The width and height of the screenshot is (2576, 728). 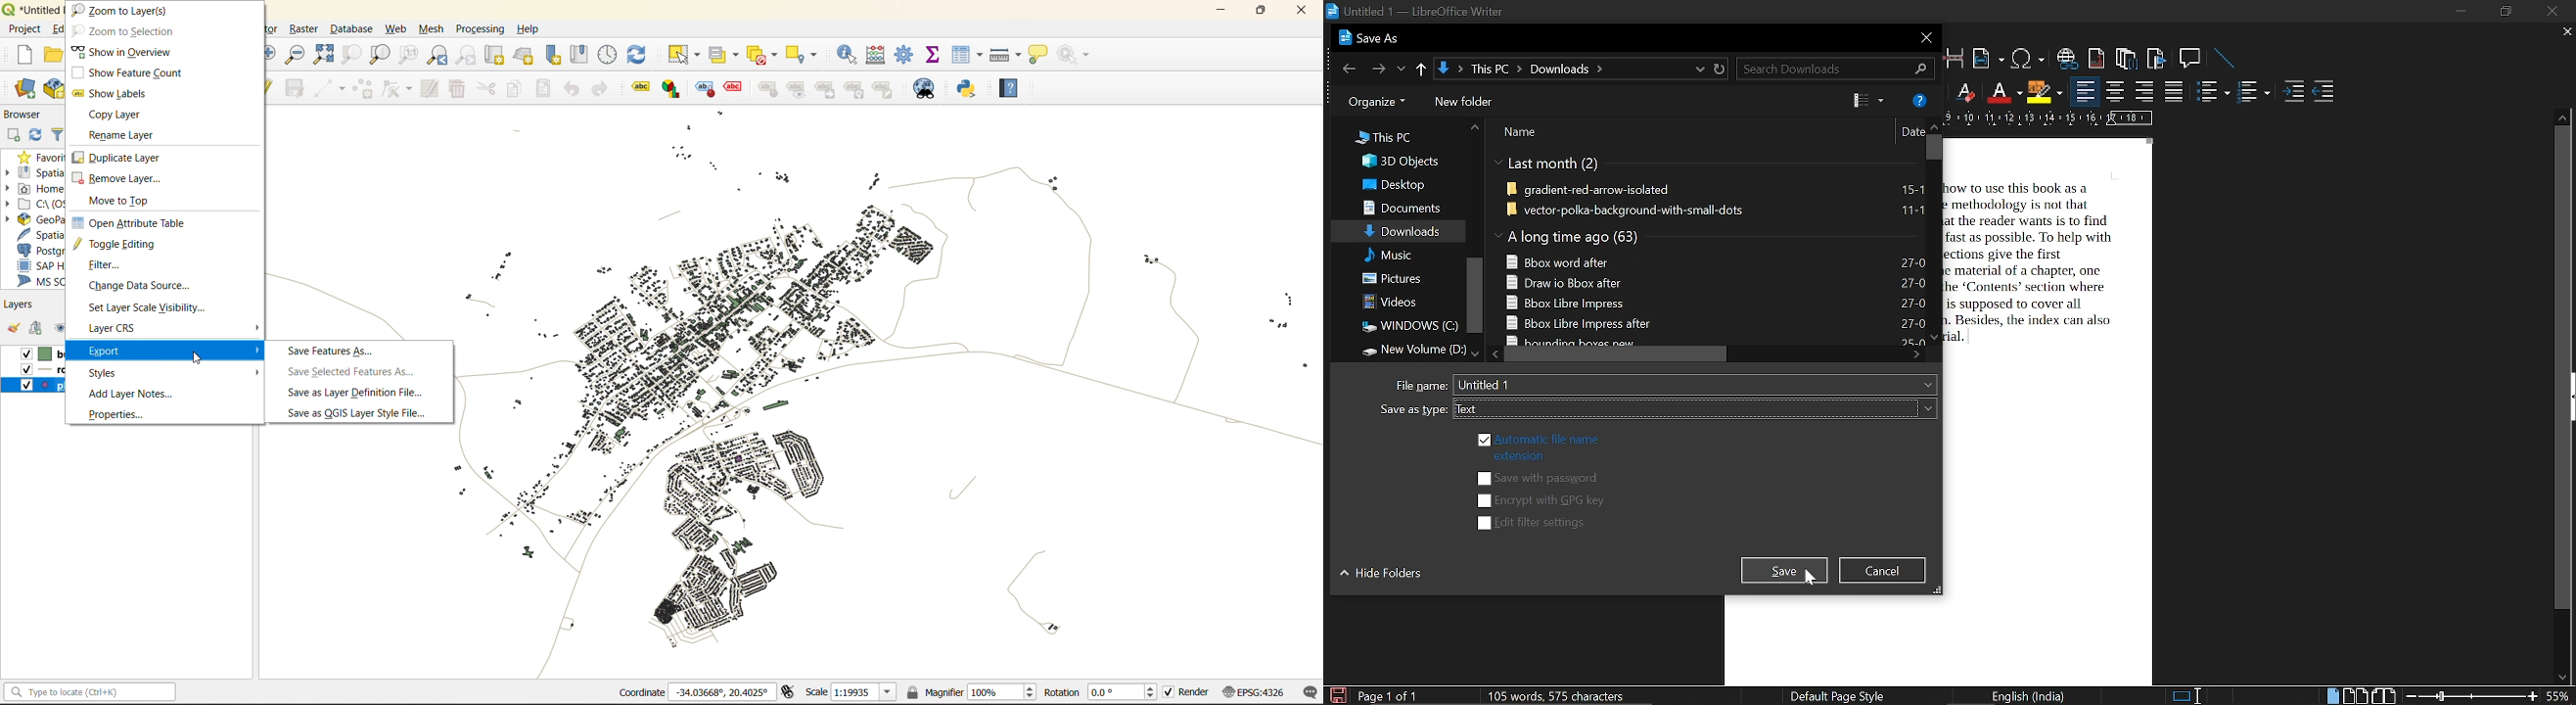 What do you see at coordinates (1721, 70) in the screenshot?
I see `refresh` at bounding box center [1721, 70].